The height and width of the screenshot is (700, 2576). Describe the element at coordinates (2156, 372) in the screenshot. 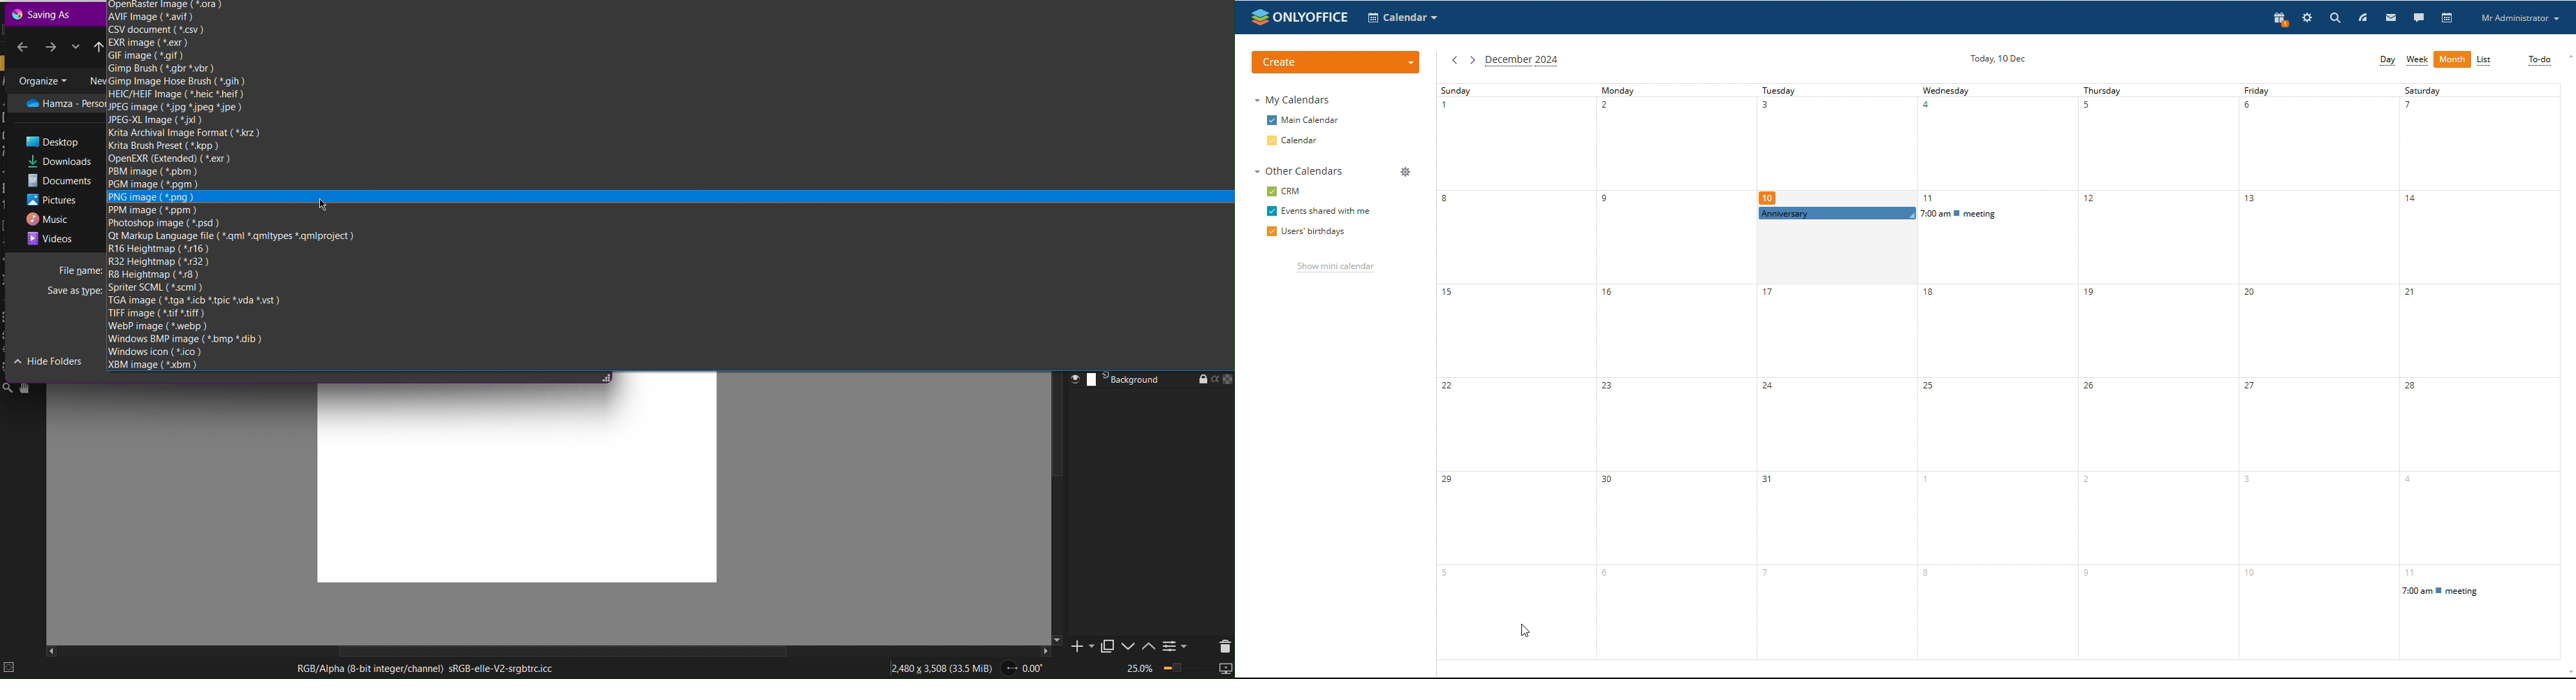

I see `thursday` at that location.